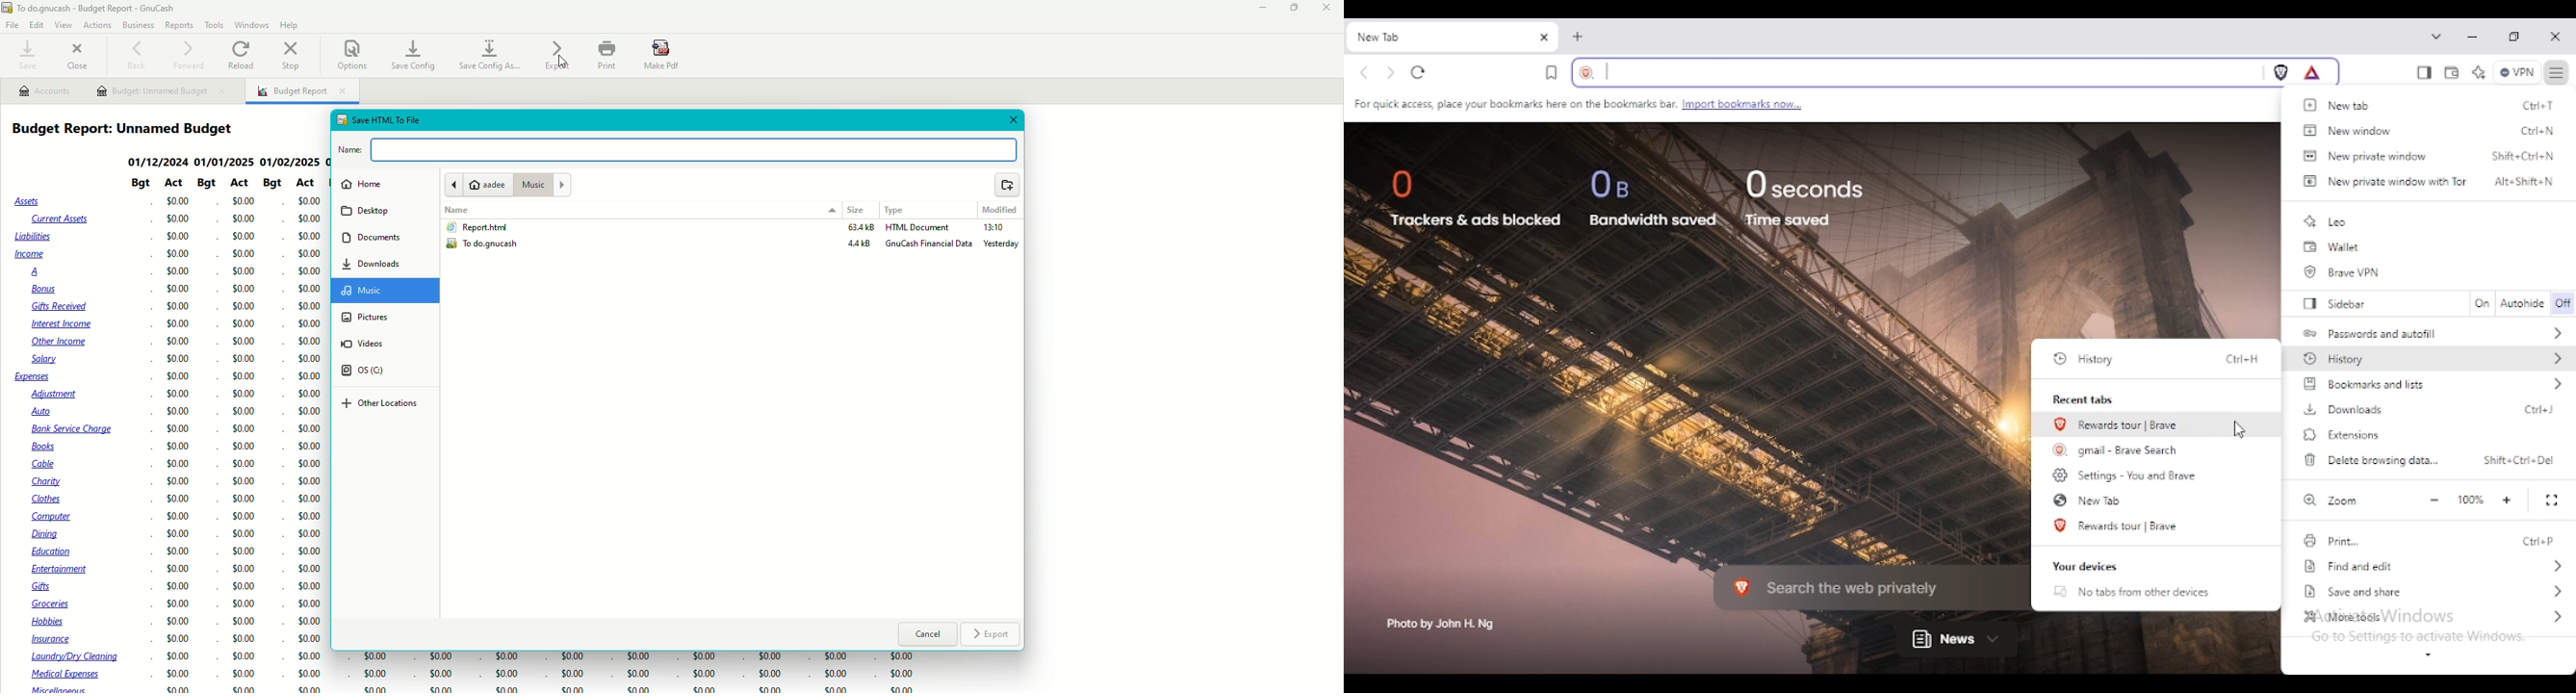  What do you see at coordinates (682, 149) in the screenshot?
I see `File Name` at bounding box center [682, 149].